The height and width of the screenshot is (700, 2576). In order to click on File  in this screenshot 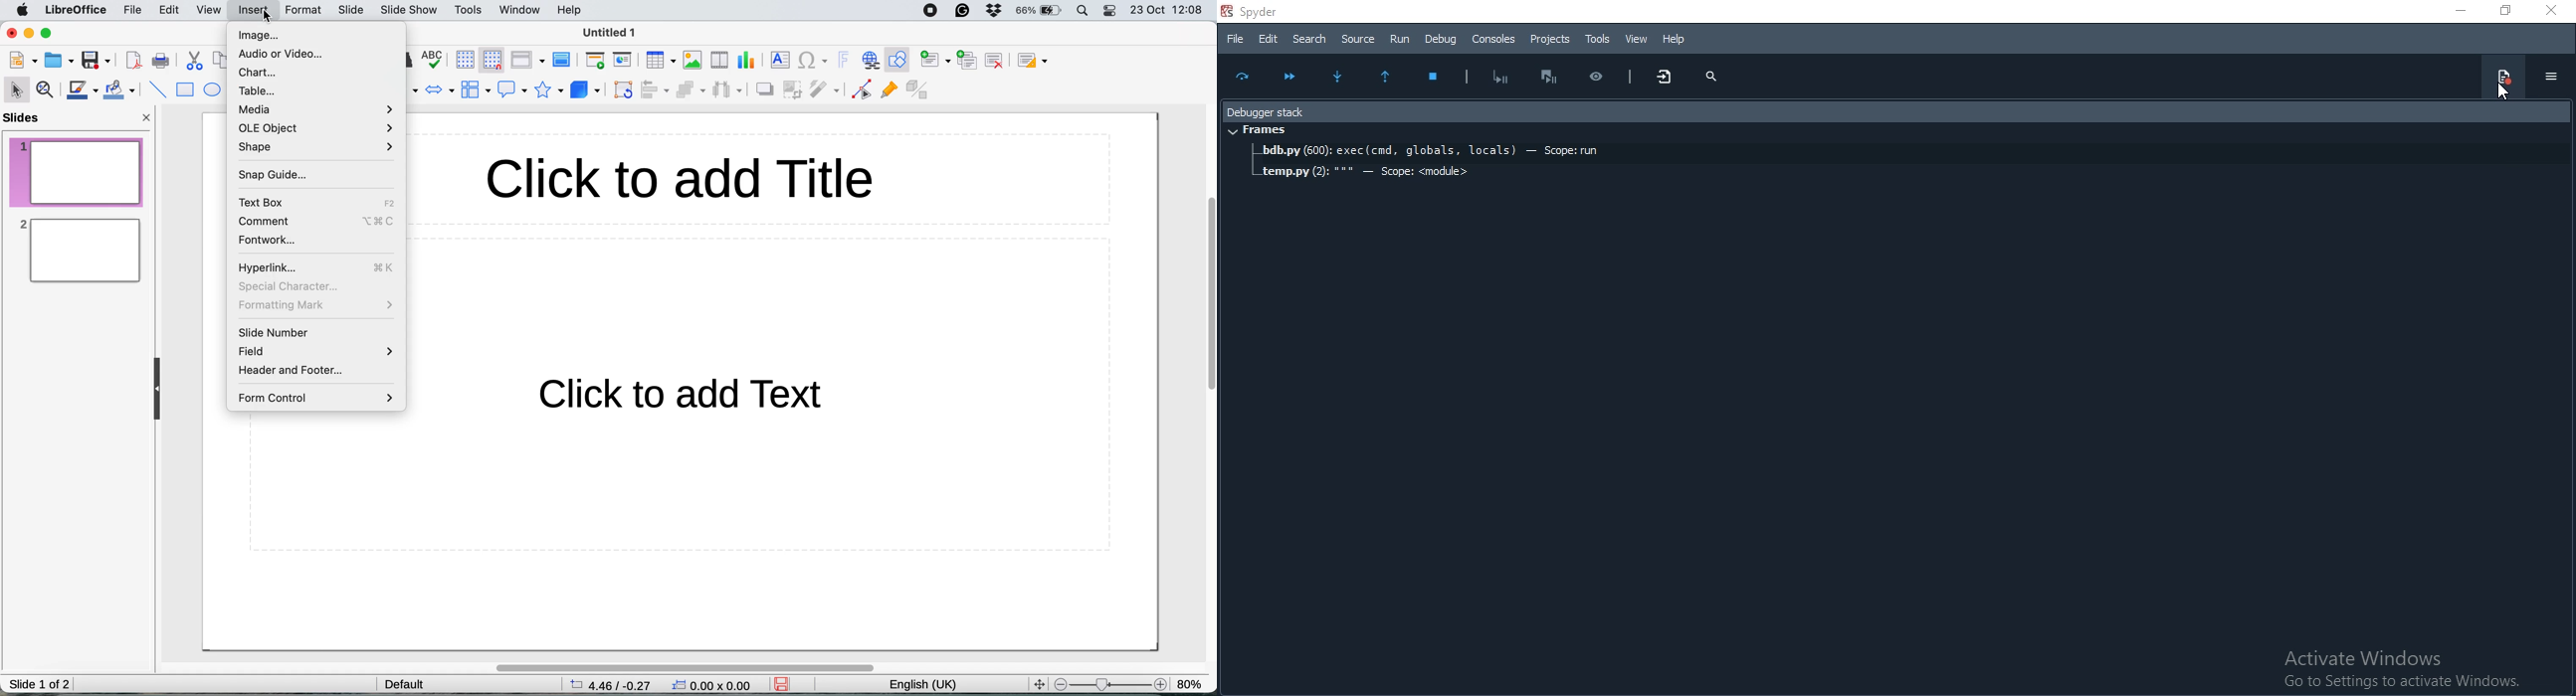, I will do `click(1234, 40)`.